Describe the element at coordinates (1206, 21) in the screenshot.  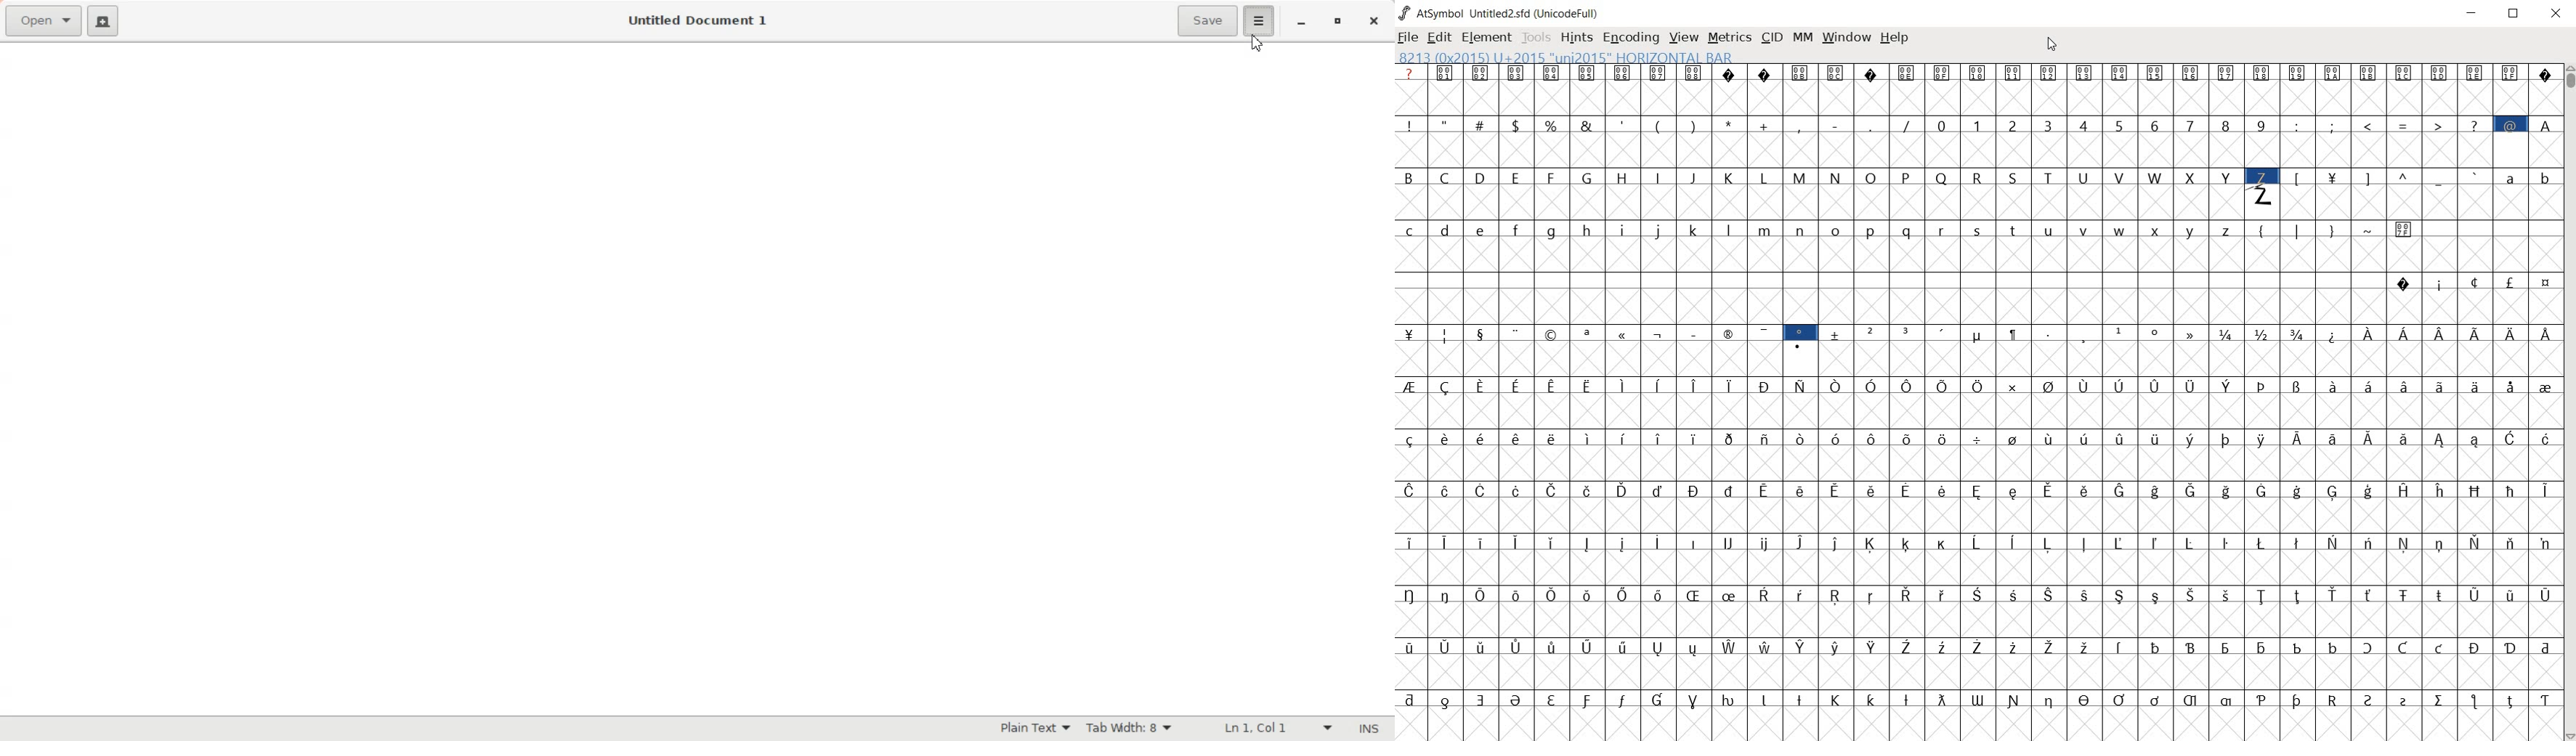
I see `Save` at that location.